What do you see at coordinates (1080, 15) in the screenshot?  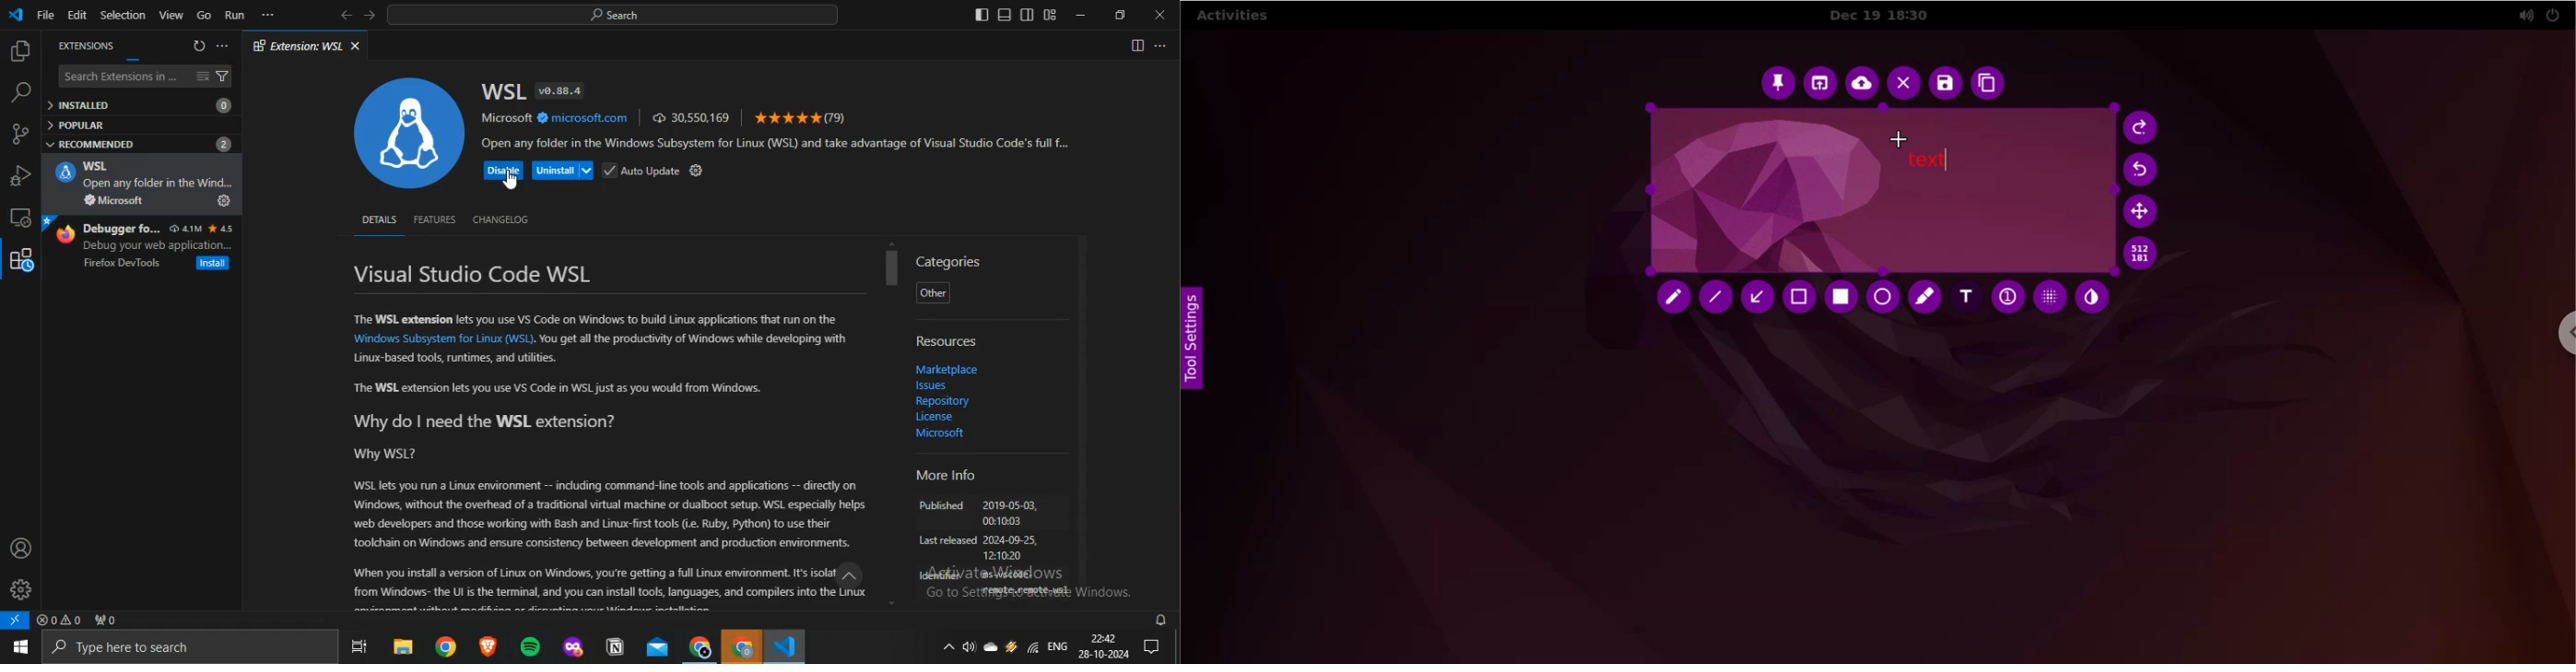 I see `minimize` at bounding box center [1080, 15].